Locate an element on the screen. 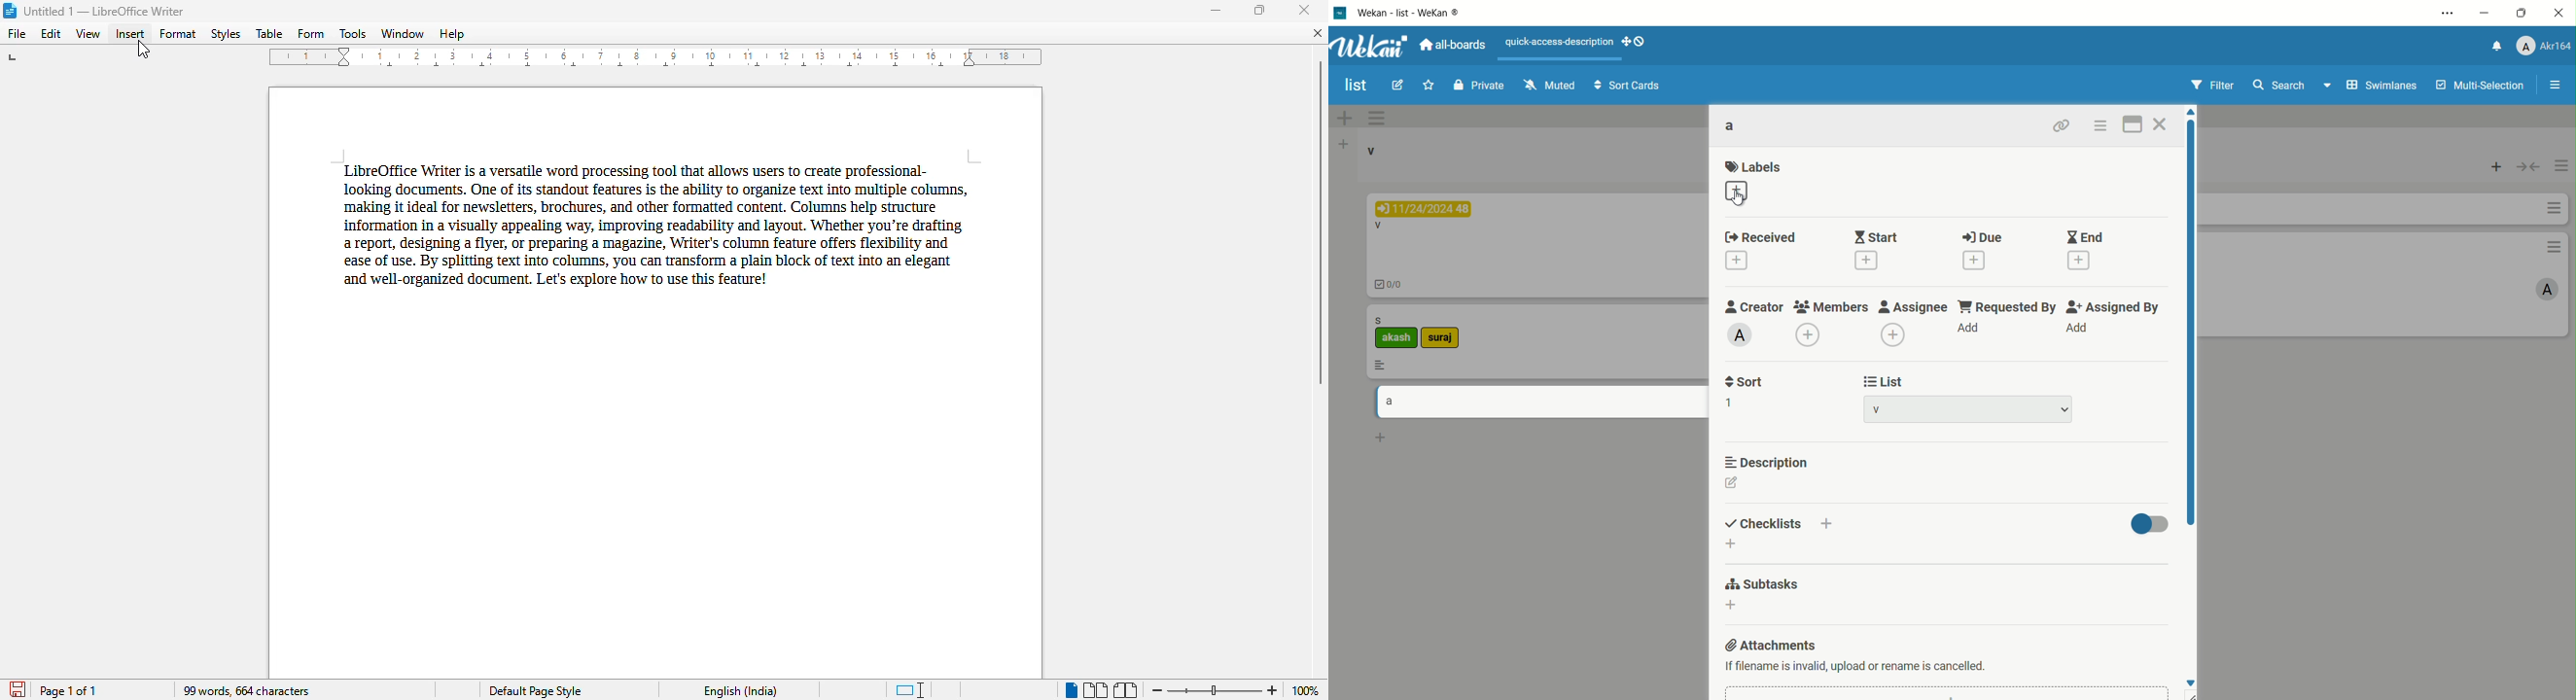 The width and height of the screenshot is (2576, 700). add is located at coordinates (2497, 167).